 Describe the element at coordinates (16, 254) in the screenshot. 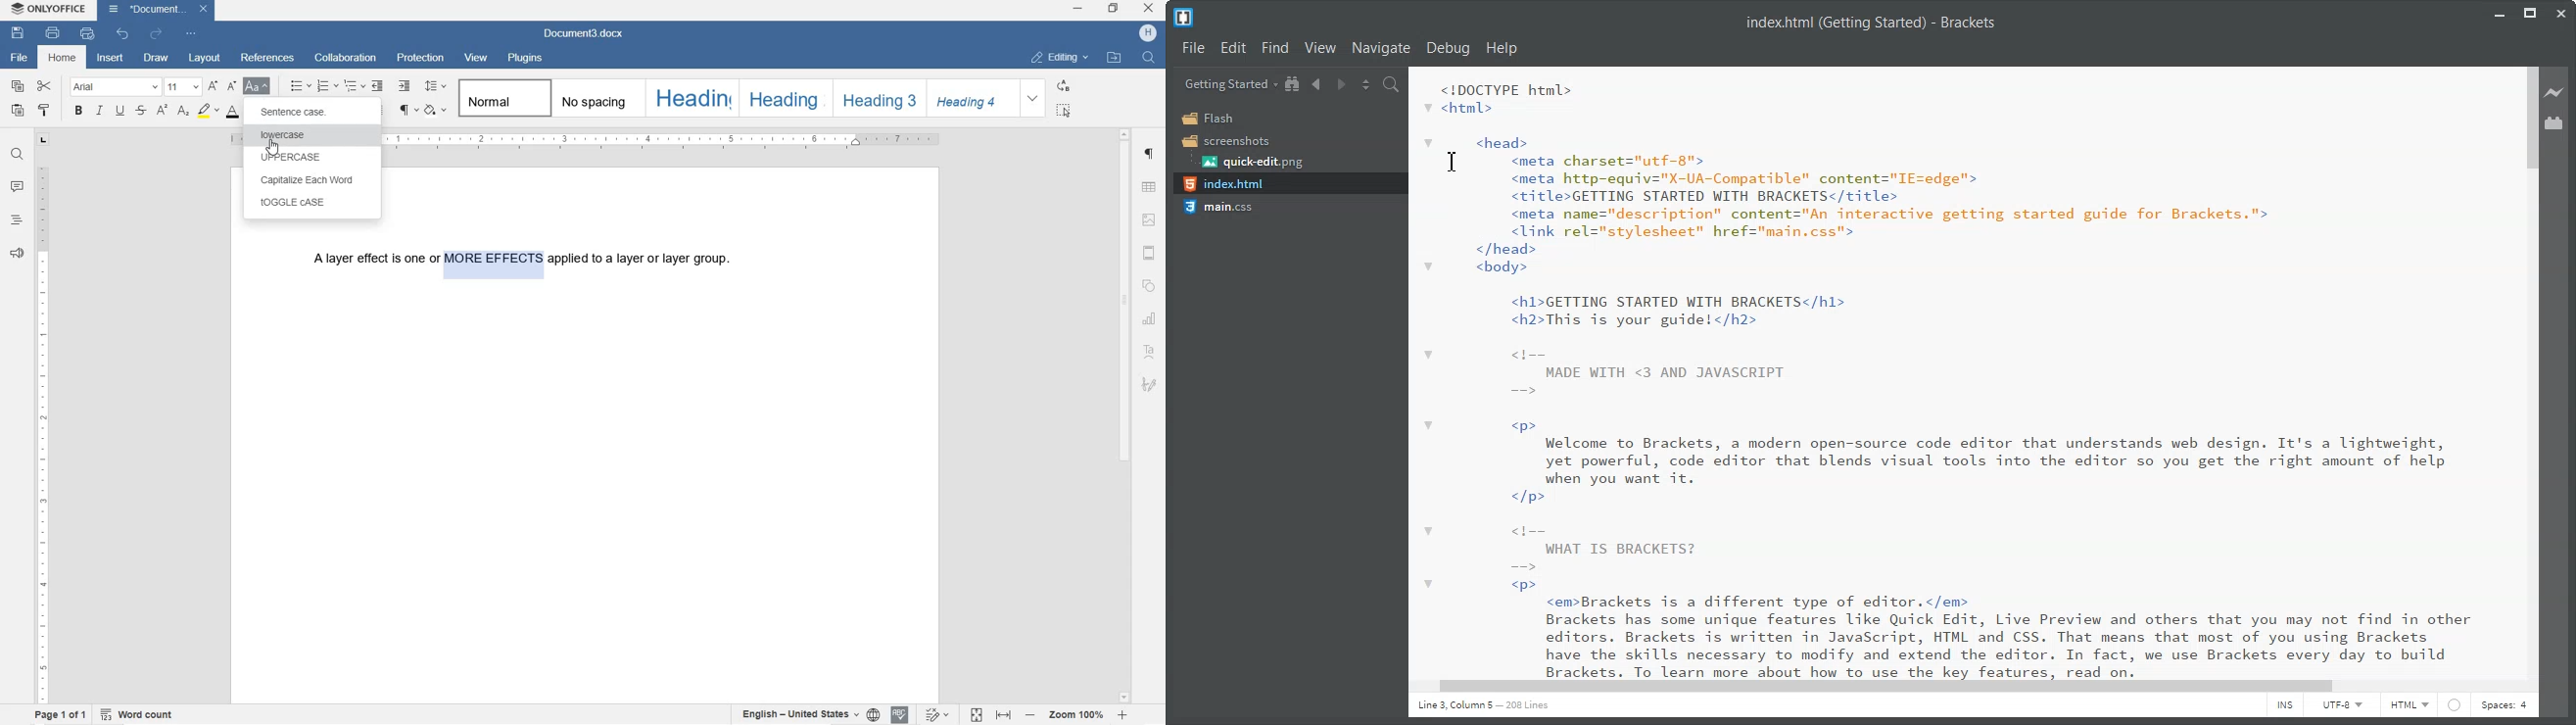

I see `FEEDBACK & SUPPORT` at that location.